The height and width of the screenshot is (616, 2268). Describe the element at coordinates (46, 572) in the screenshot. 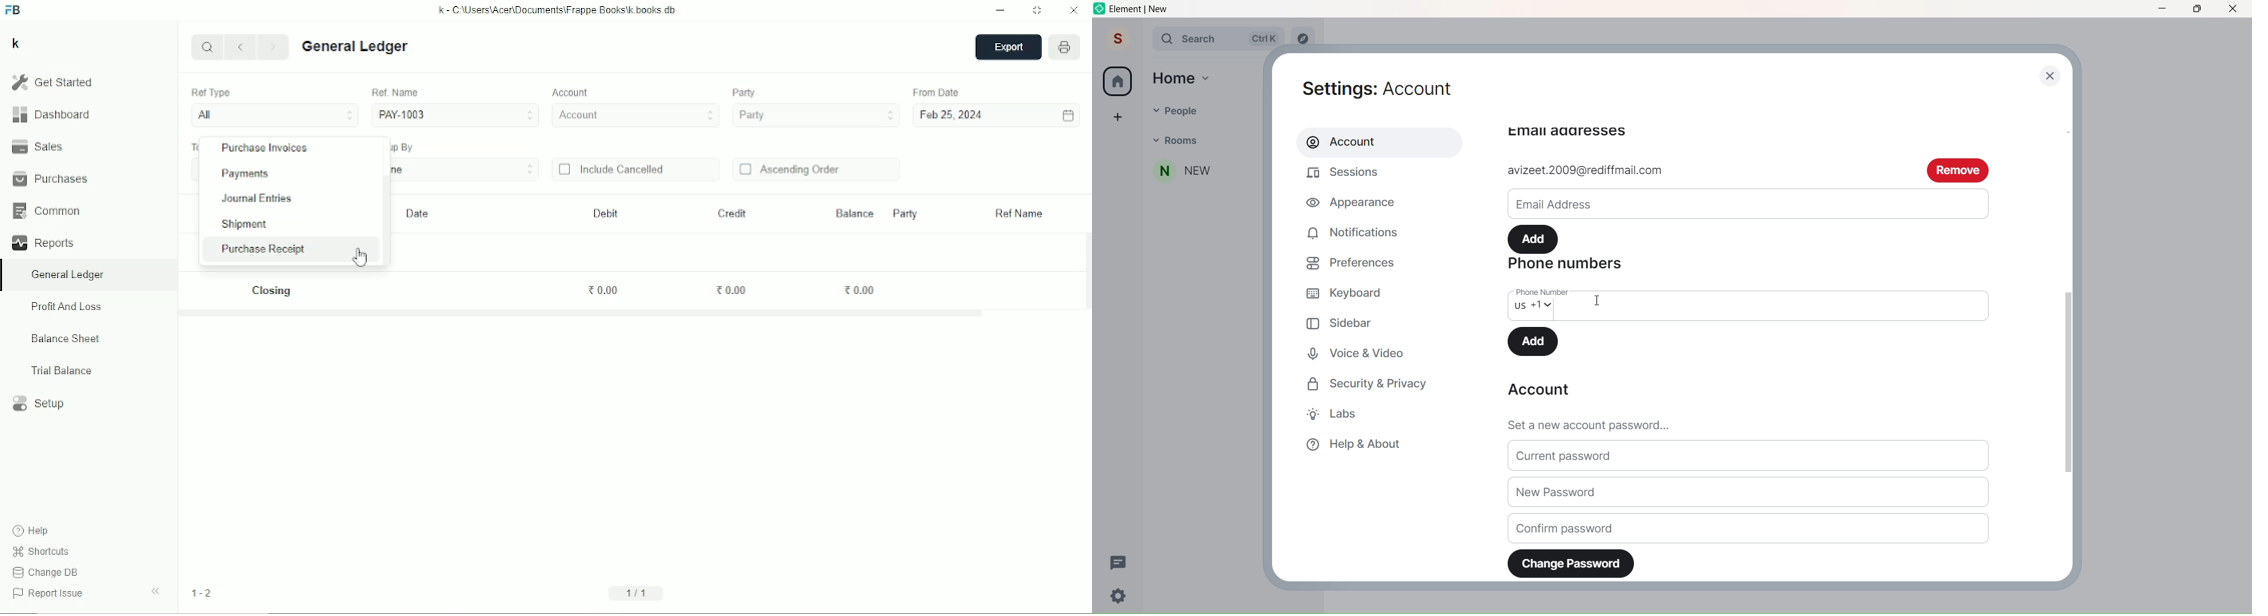

I see `Change DB` at that location.